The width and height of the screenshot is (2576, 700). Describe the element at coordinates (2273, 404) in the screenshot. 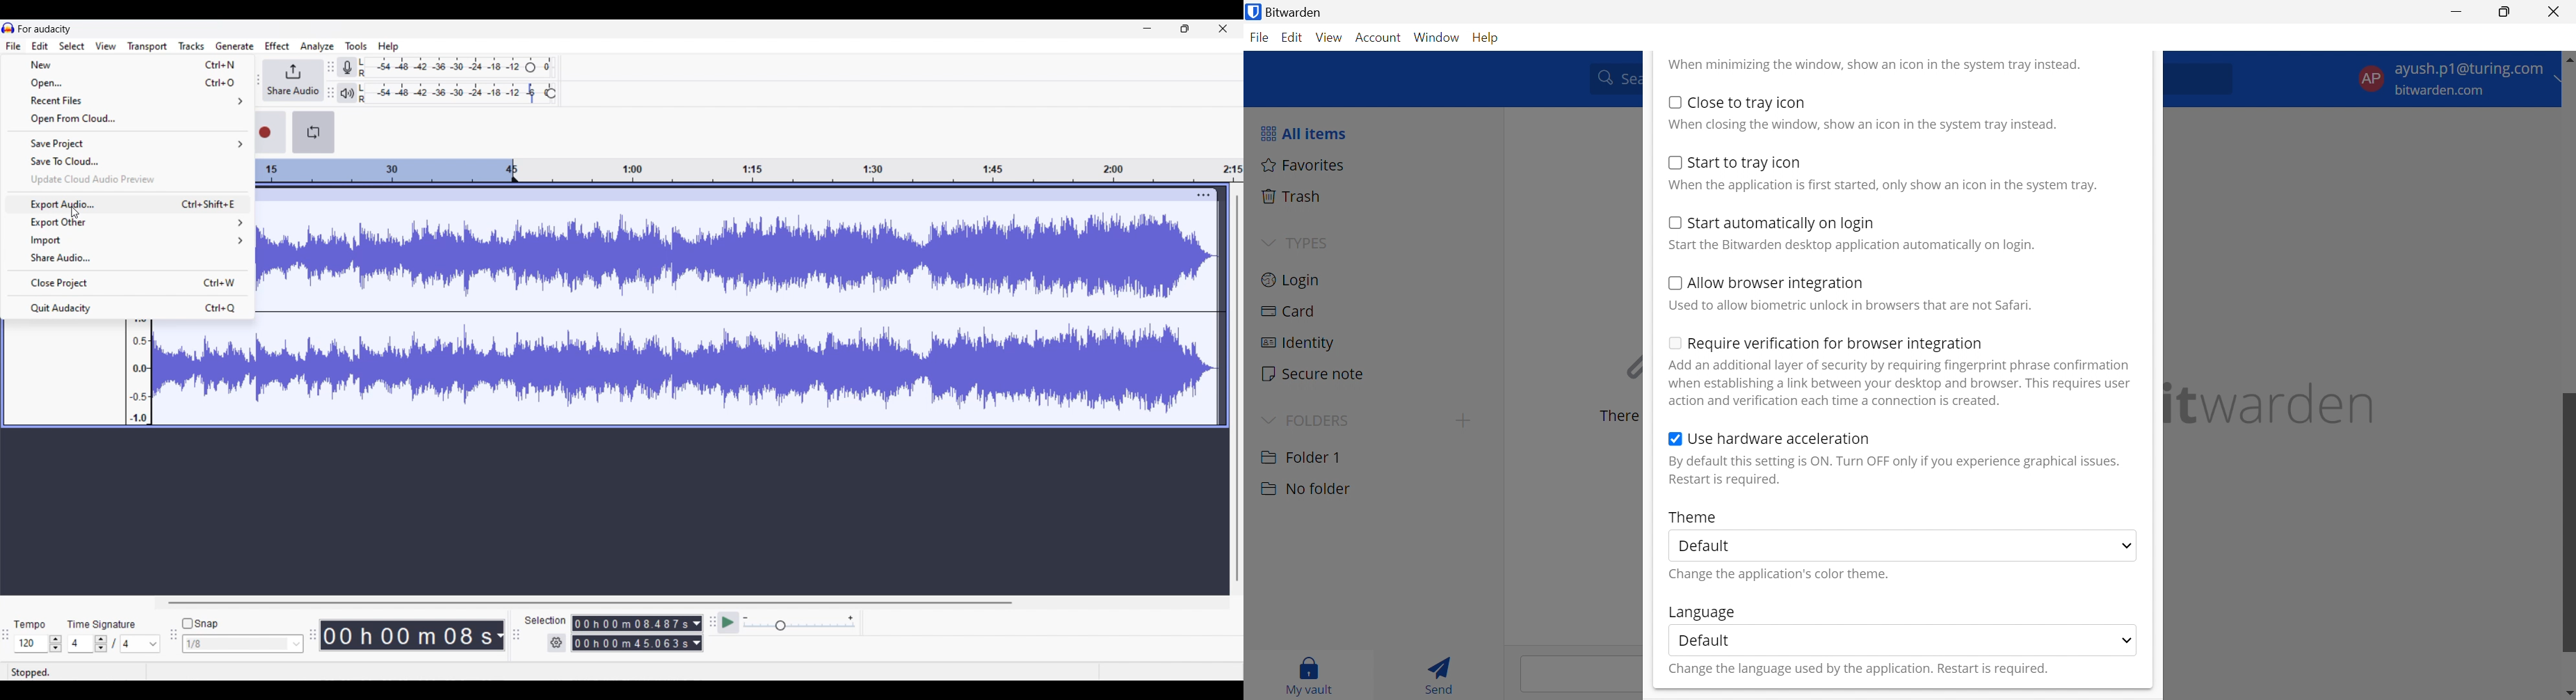

I see `bitwarden` at that location.